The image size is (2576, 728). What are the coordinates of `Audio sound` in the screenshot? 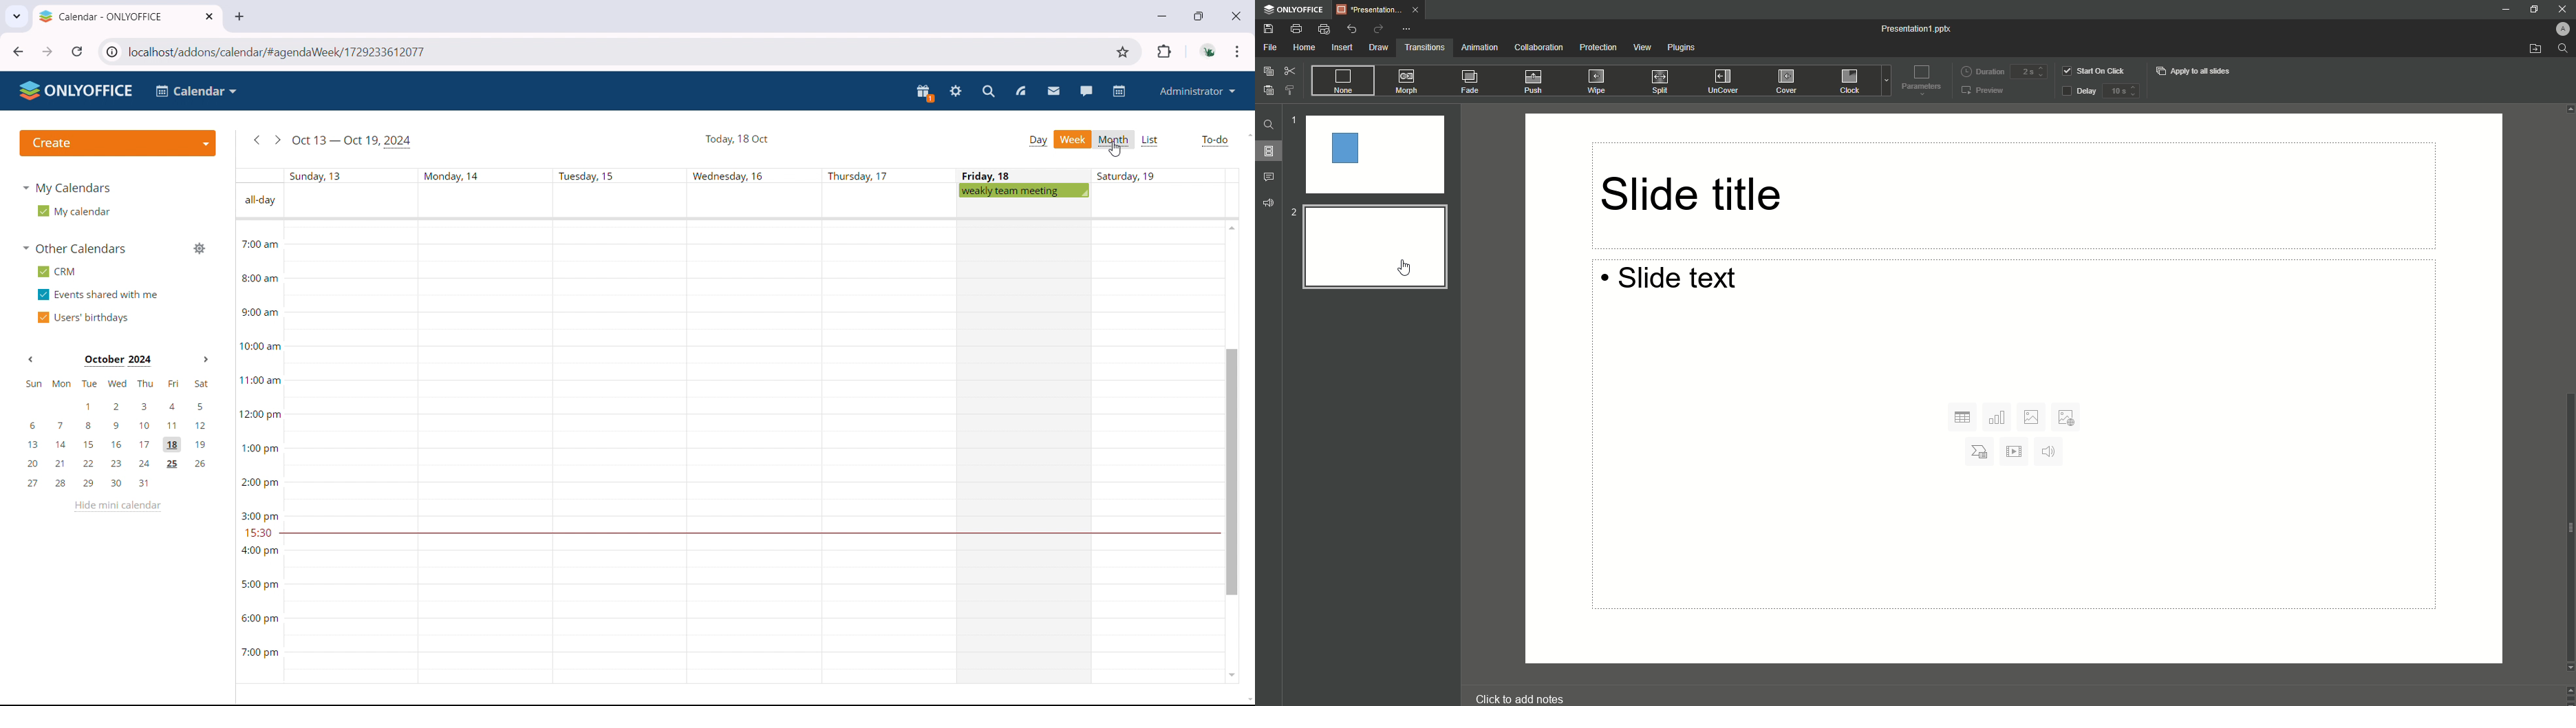 It's located at (2051, 453).